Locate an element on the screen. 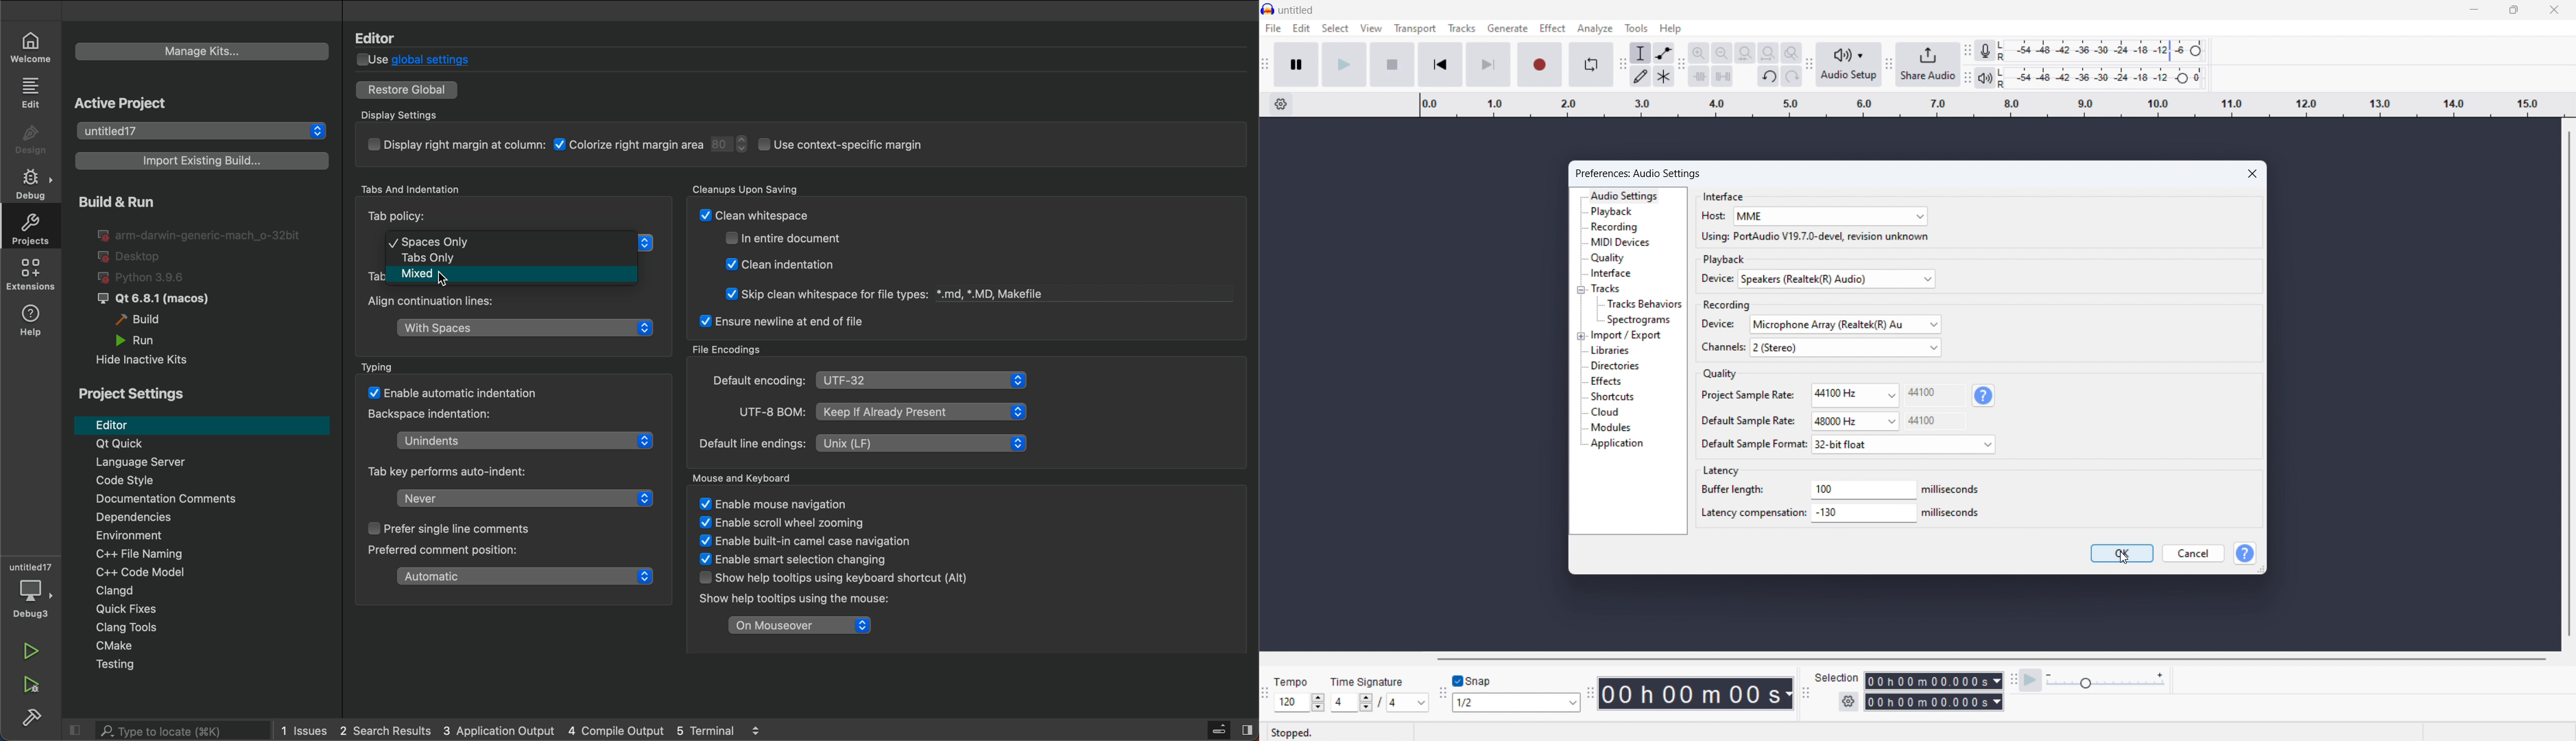 The width and height of the screenshot is (2576, 756). playback is located at coordinates (1613, 211).